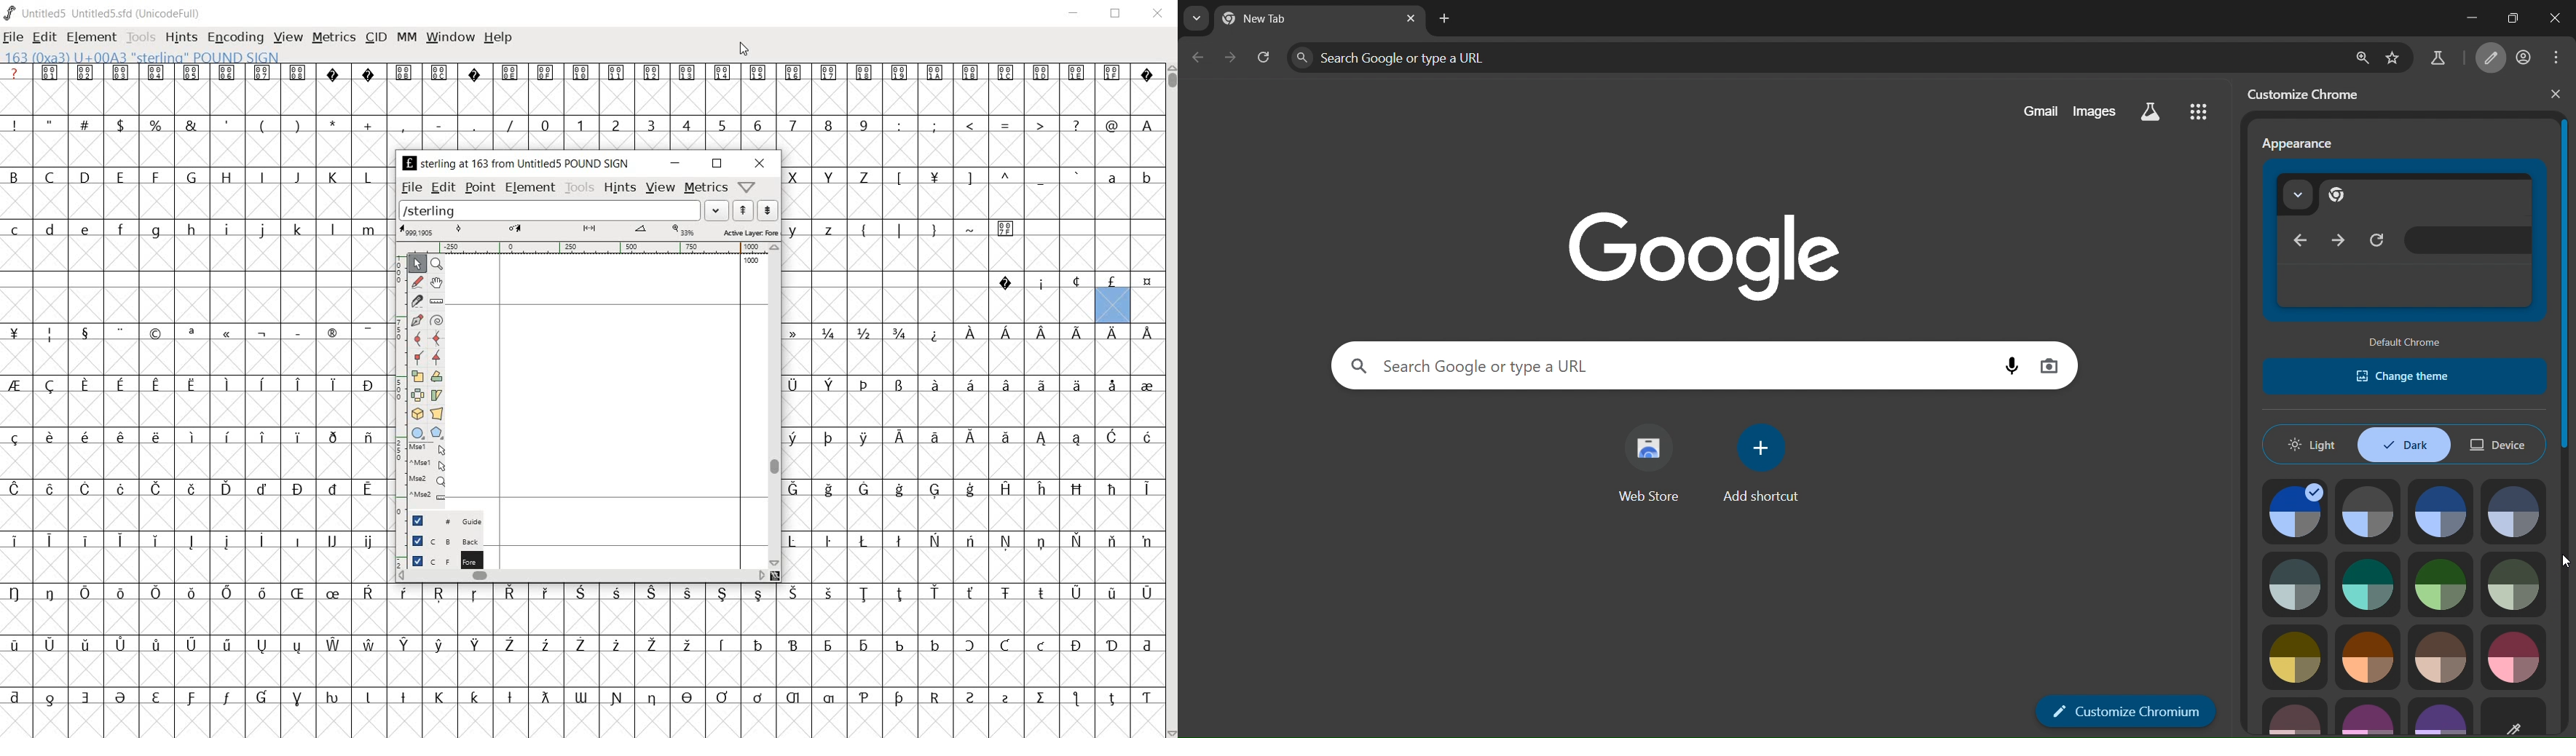  What do you see at coordinates (1005, 487) in the screenshot?
I see `Symbol` at bounding box center [1005, 487].